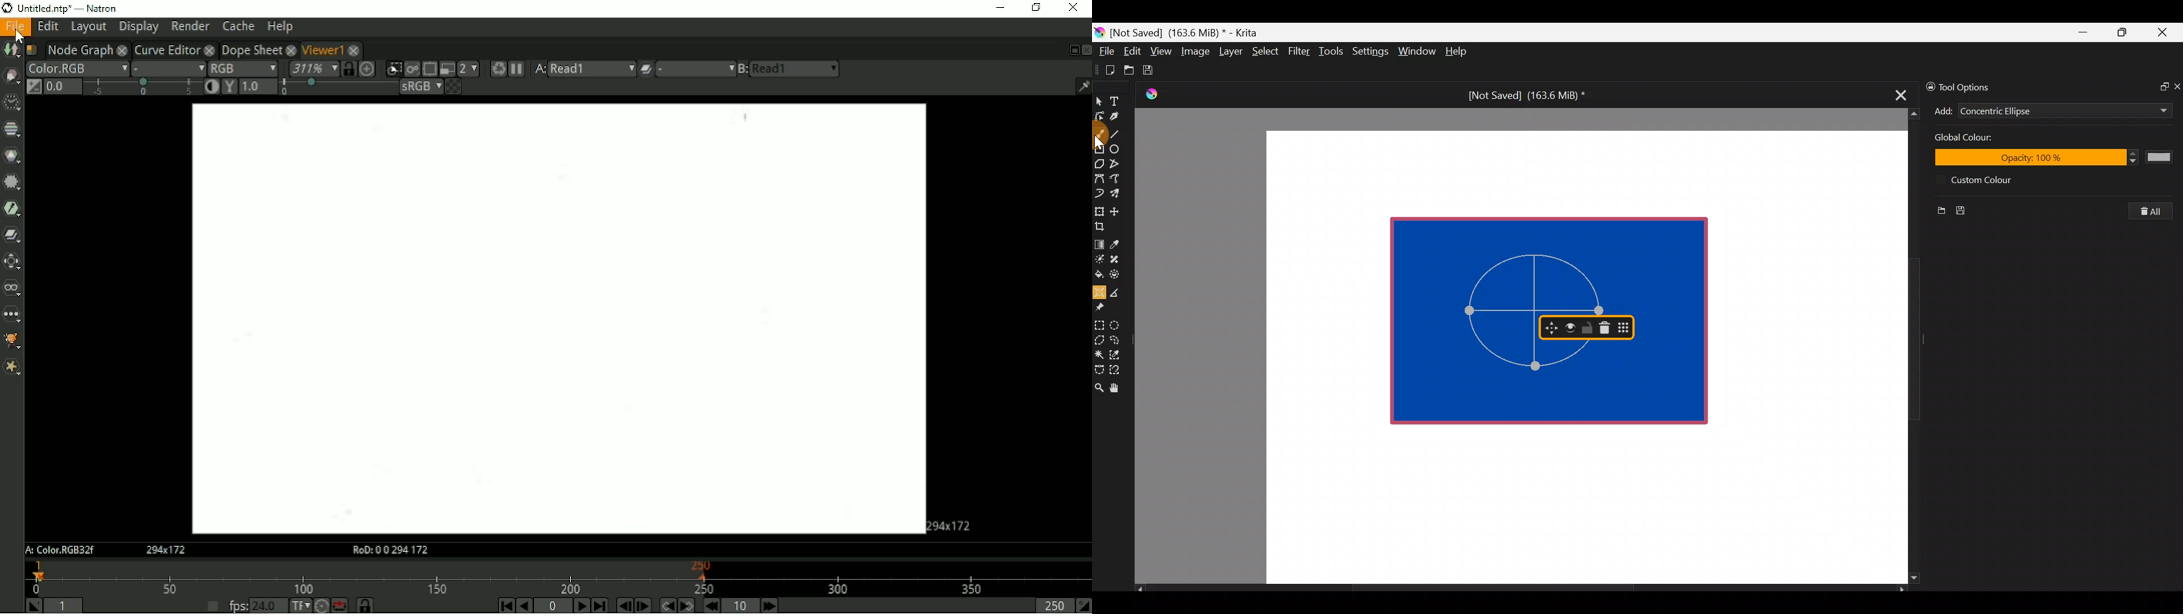 Image resolution: width=2184 pixels, height=616 pixels. I want to click on File, so click(1103, 53).